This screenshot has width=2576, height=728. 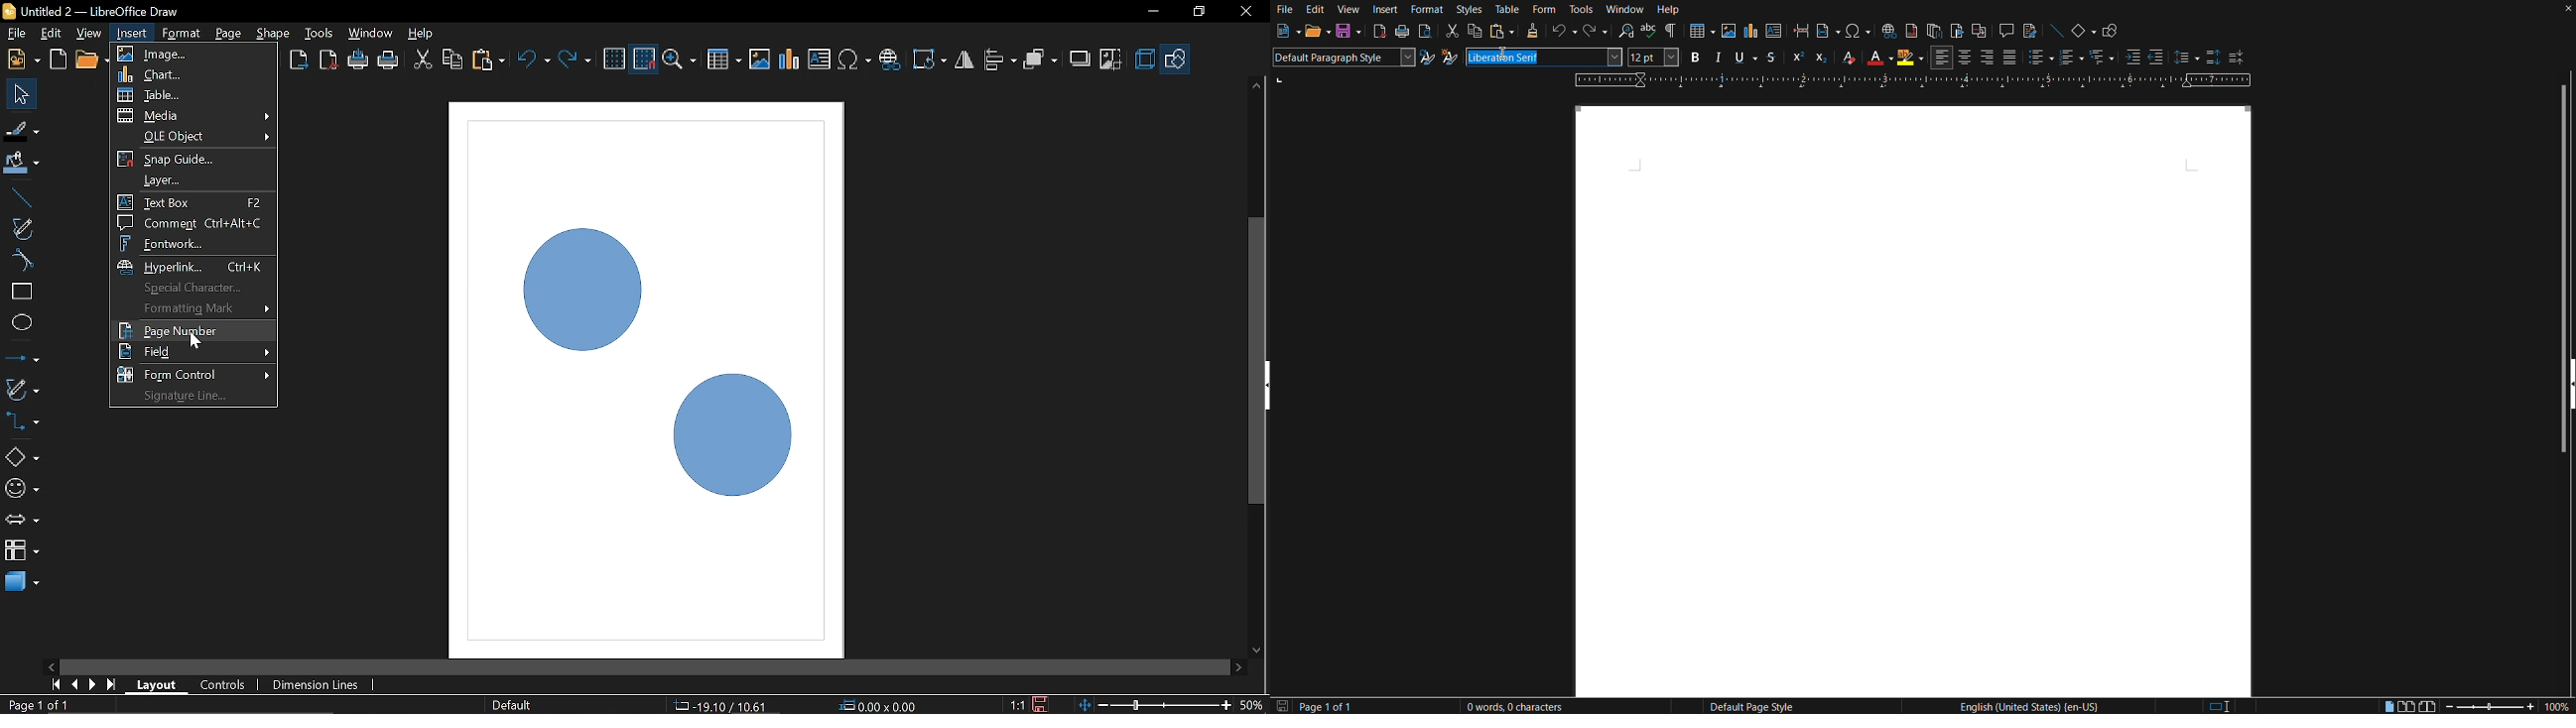 I want to click on co-ordinate, so click(x=881, y=705).